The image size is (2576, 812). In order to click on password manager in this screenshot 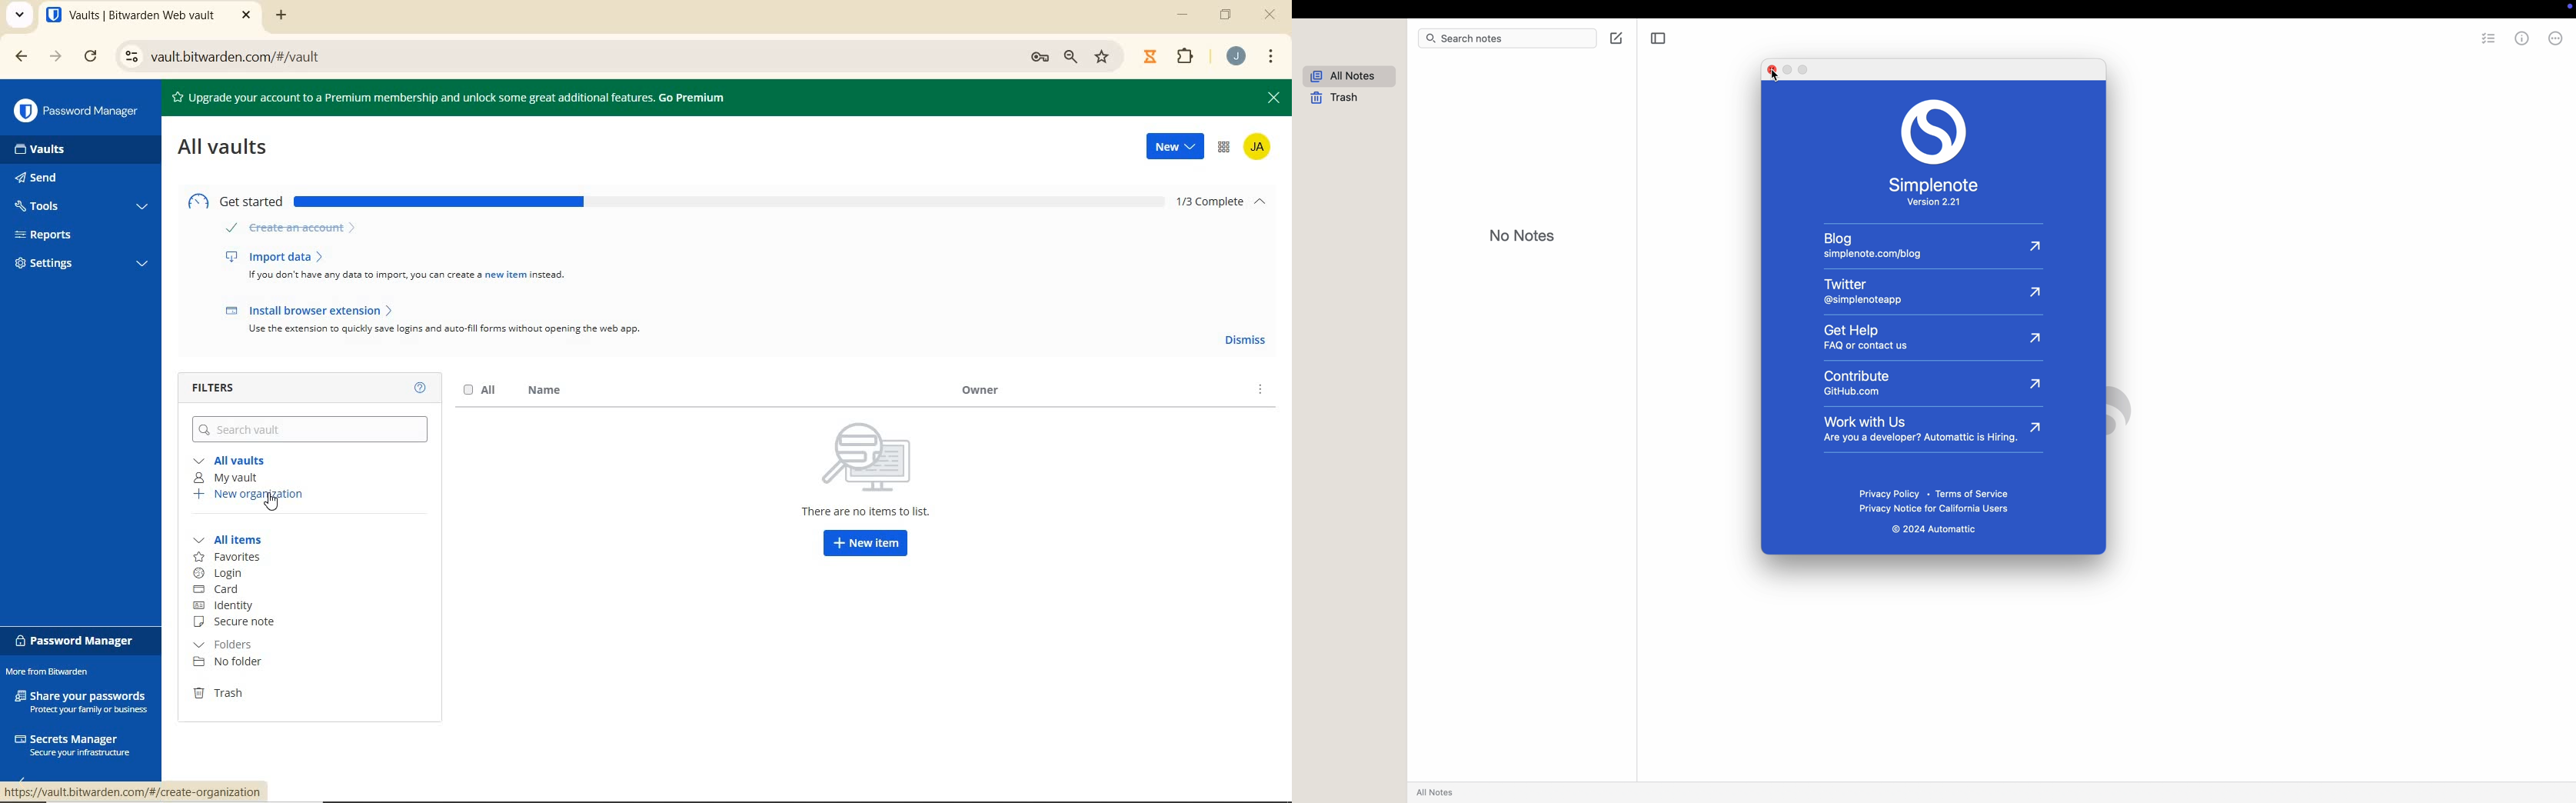, I will do `click(76, 111)`.